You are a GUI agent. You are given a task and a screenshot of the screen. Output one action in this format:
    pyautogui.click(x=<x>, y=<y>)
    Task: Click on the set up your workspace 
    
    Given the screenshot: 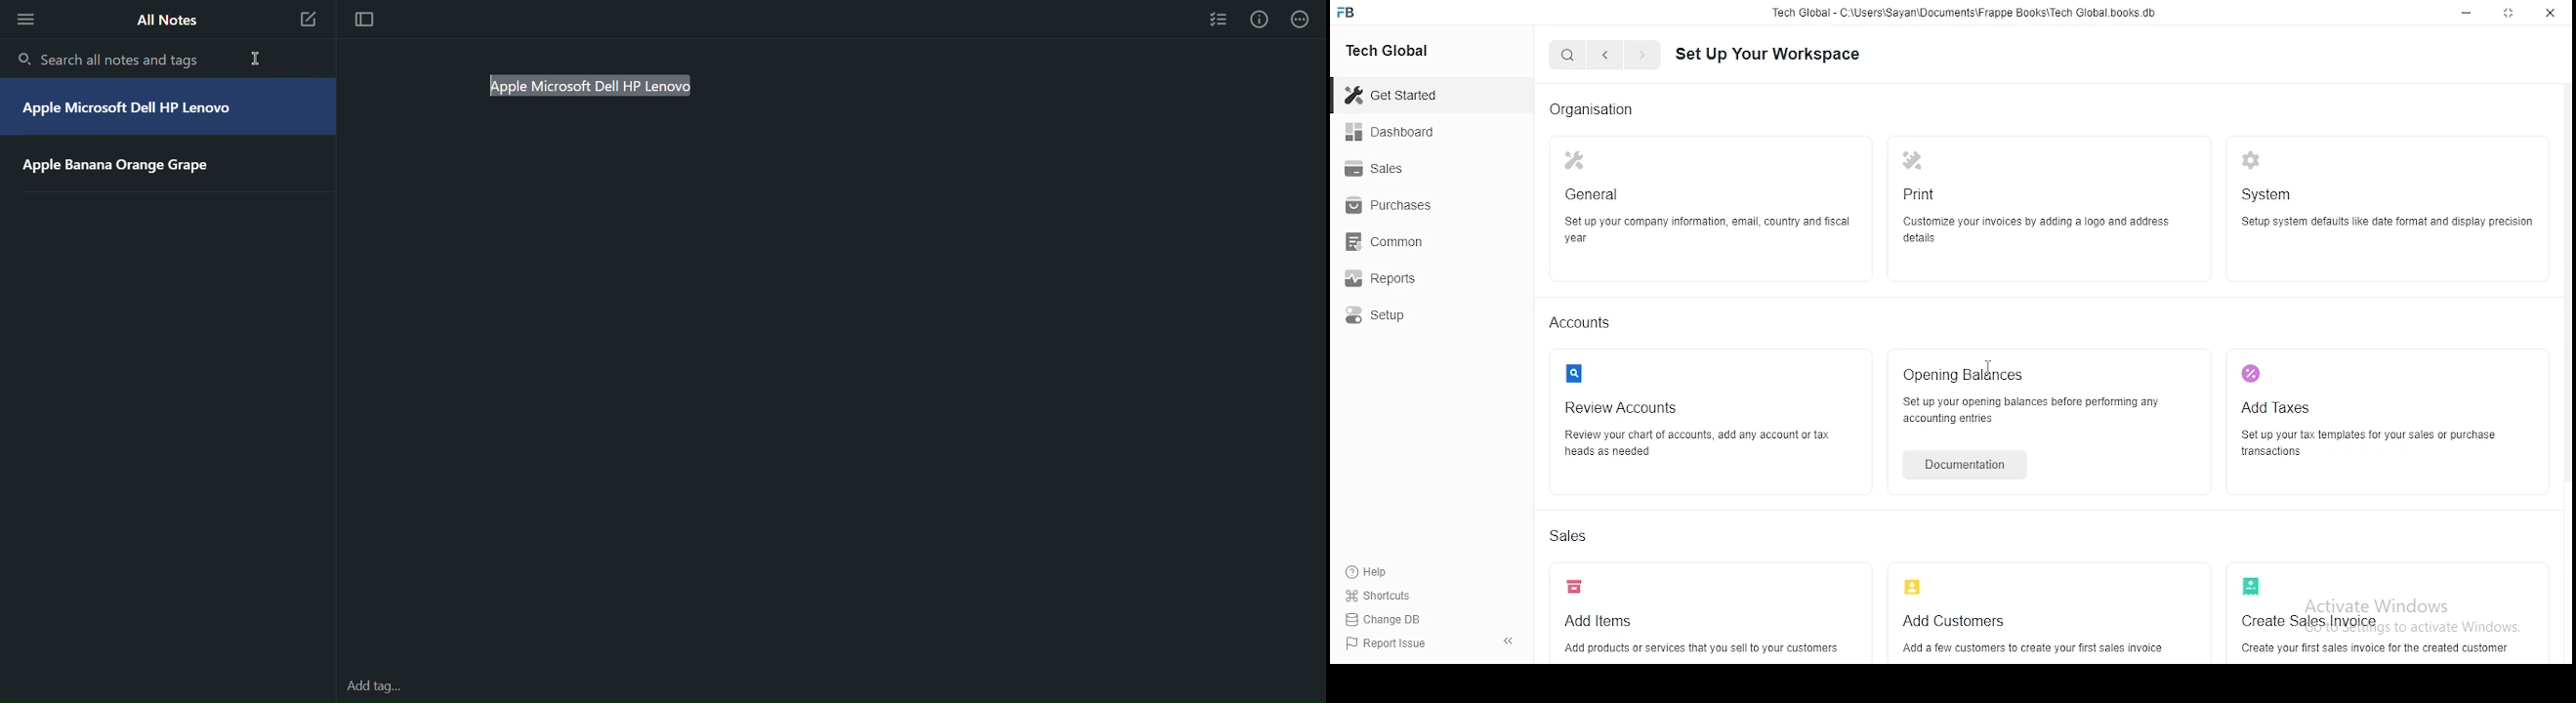 What is the action you would take?
    pyautogui.click(x=1785, y=55)
    